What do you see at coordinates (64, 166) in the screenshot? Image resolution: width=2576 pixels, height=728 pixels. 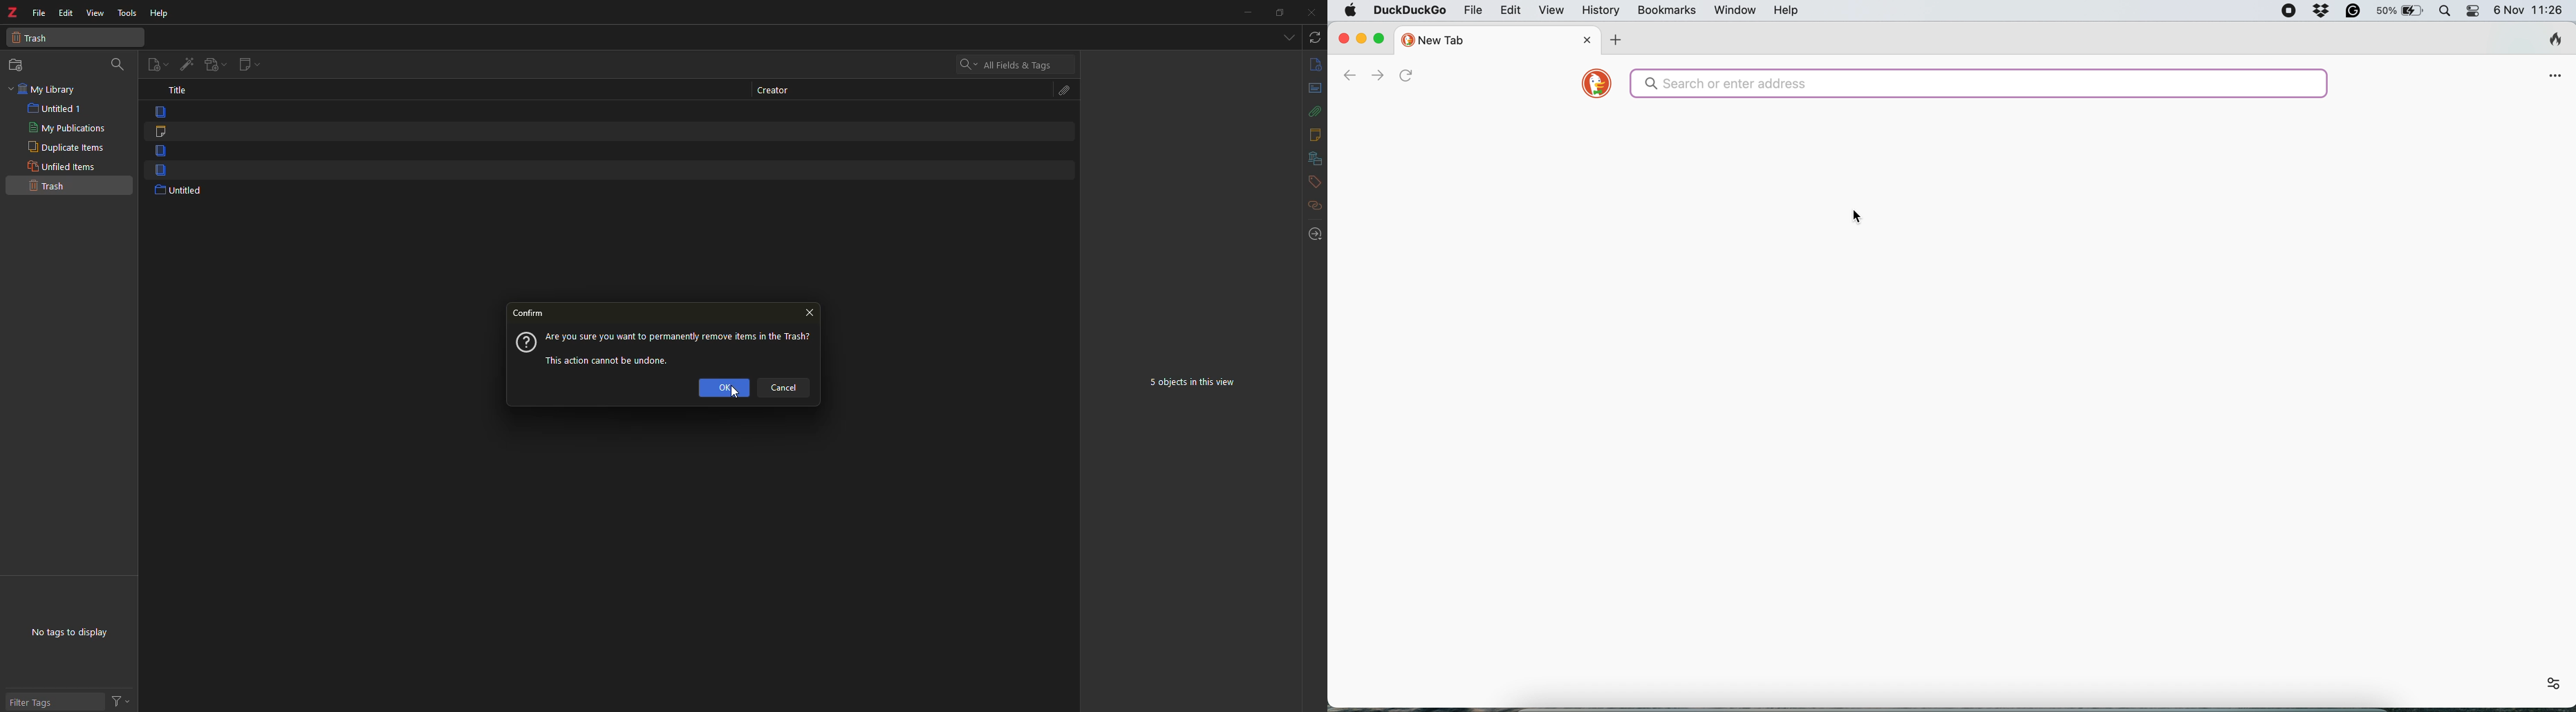 I see `unfiled items` at bounding box center [64, 166].